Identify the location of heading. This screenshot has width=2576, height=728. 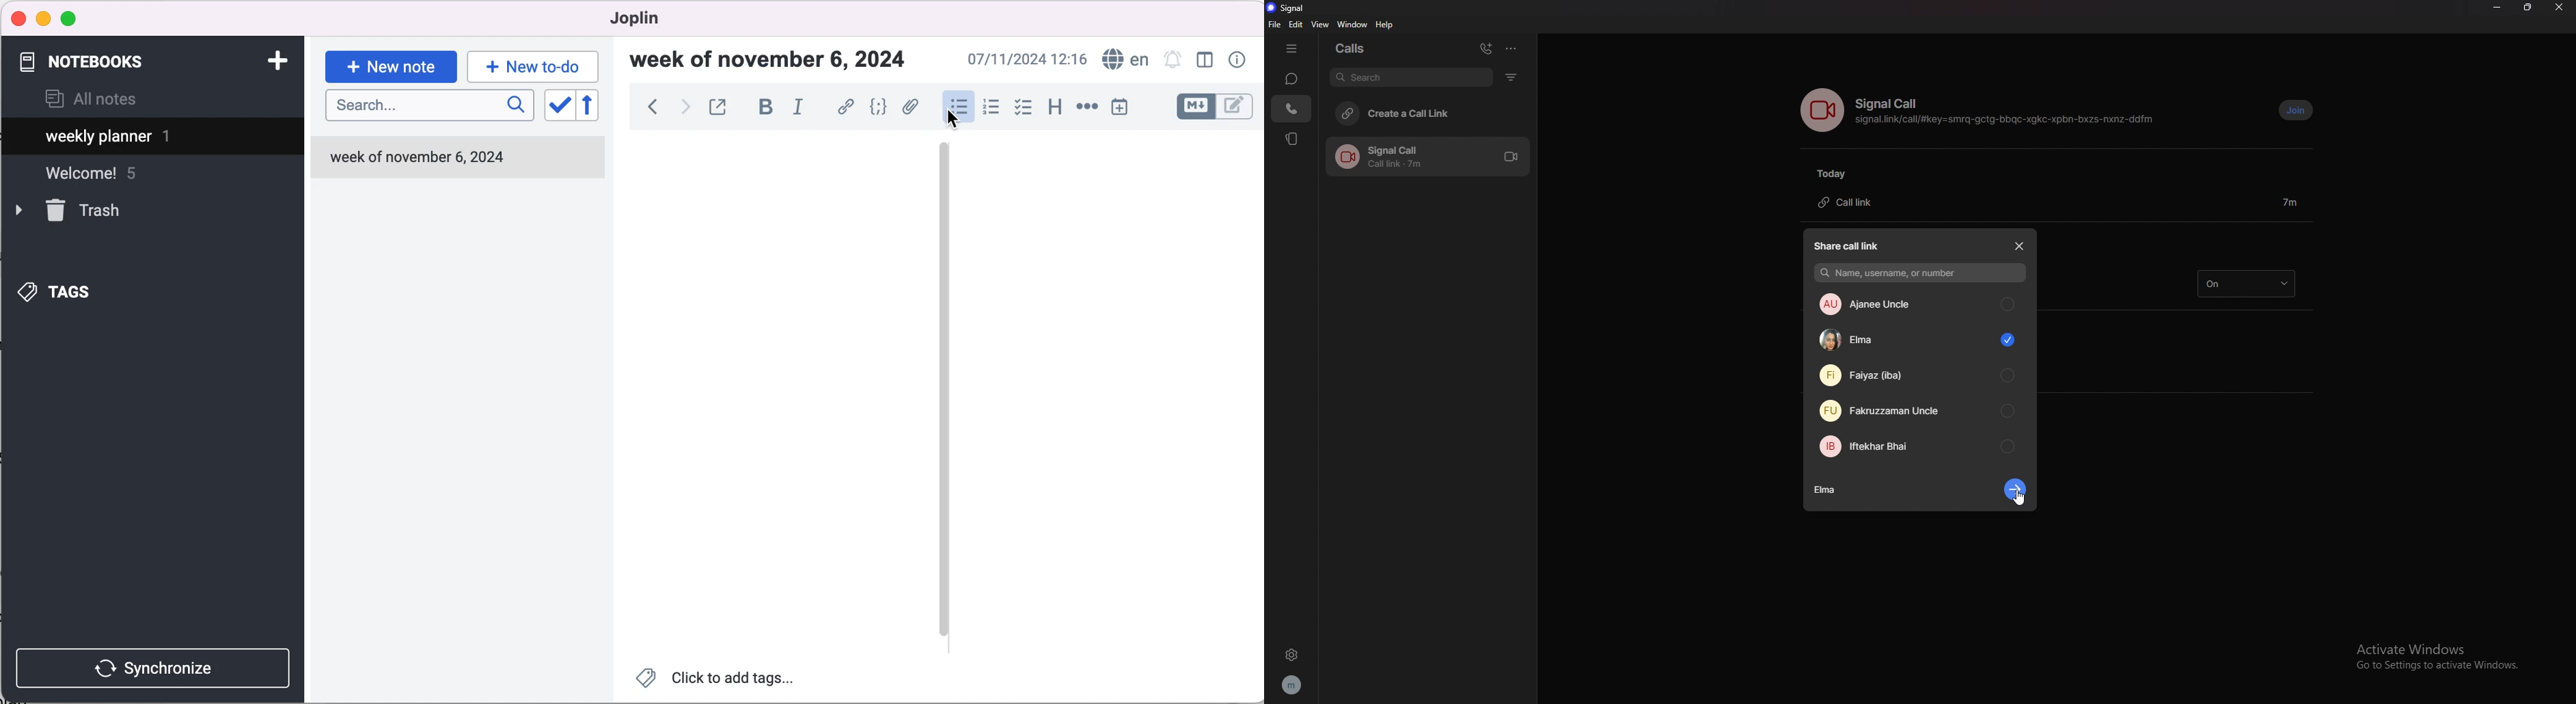
(1054, 105).